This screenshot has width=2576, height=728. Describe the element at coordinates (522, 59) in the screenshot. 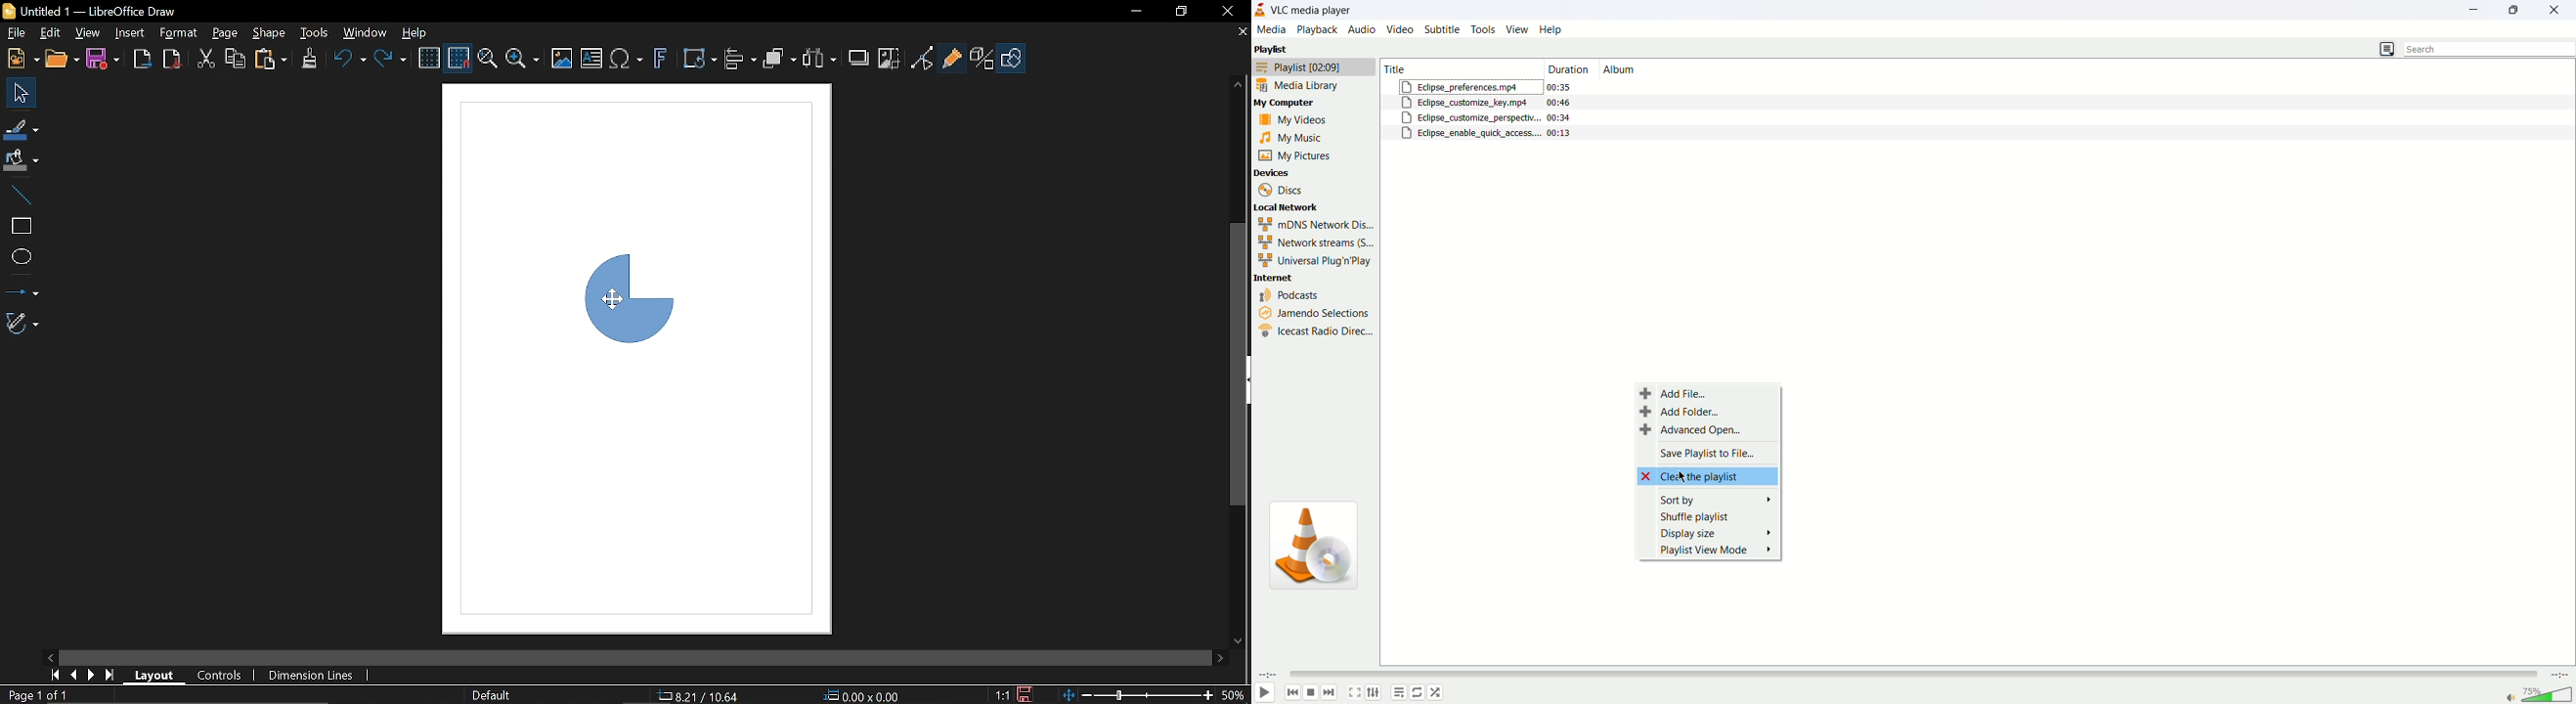

I see `Zoom options` at that location.